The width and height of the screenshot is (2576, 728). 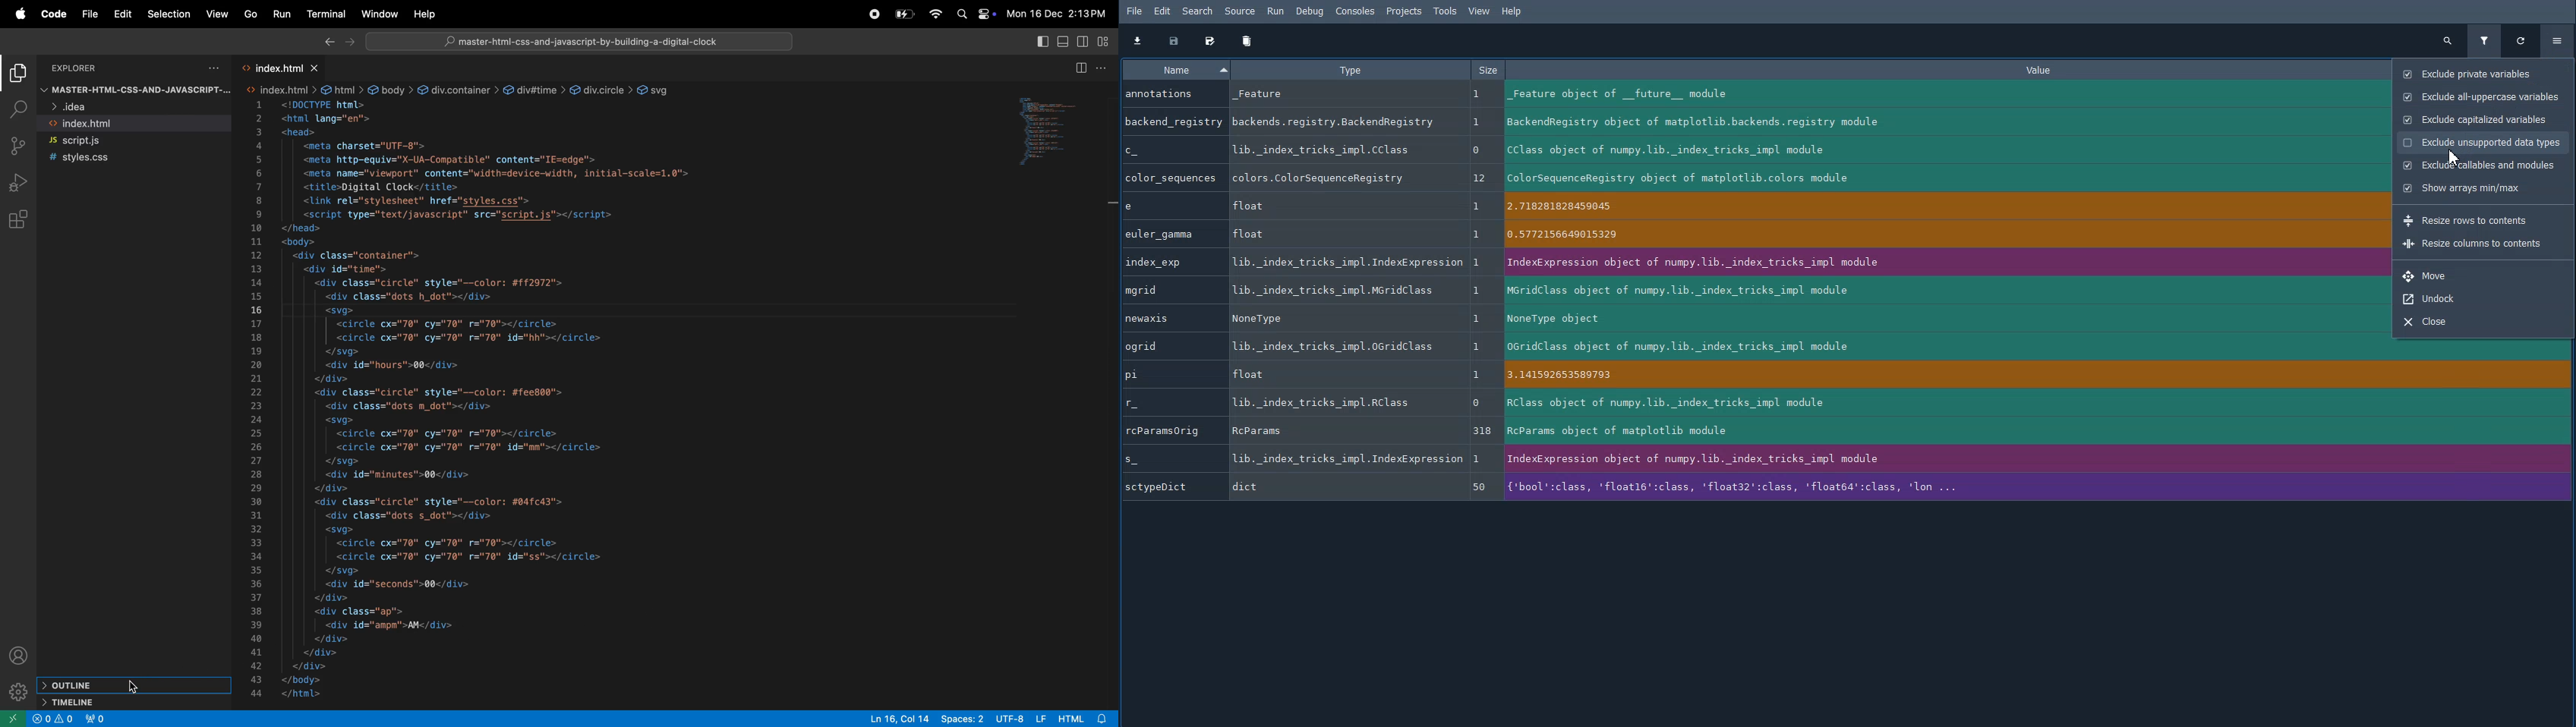 I want to click on S_, so click(x=1168, y=458).